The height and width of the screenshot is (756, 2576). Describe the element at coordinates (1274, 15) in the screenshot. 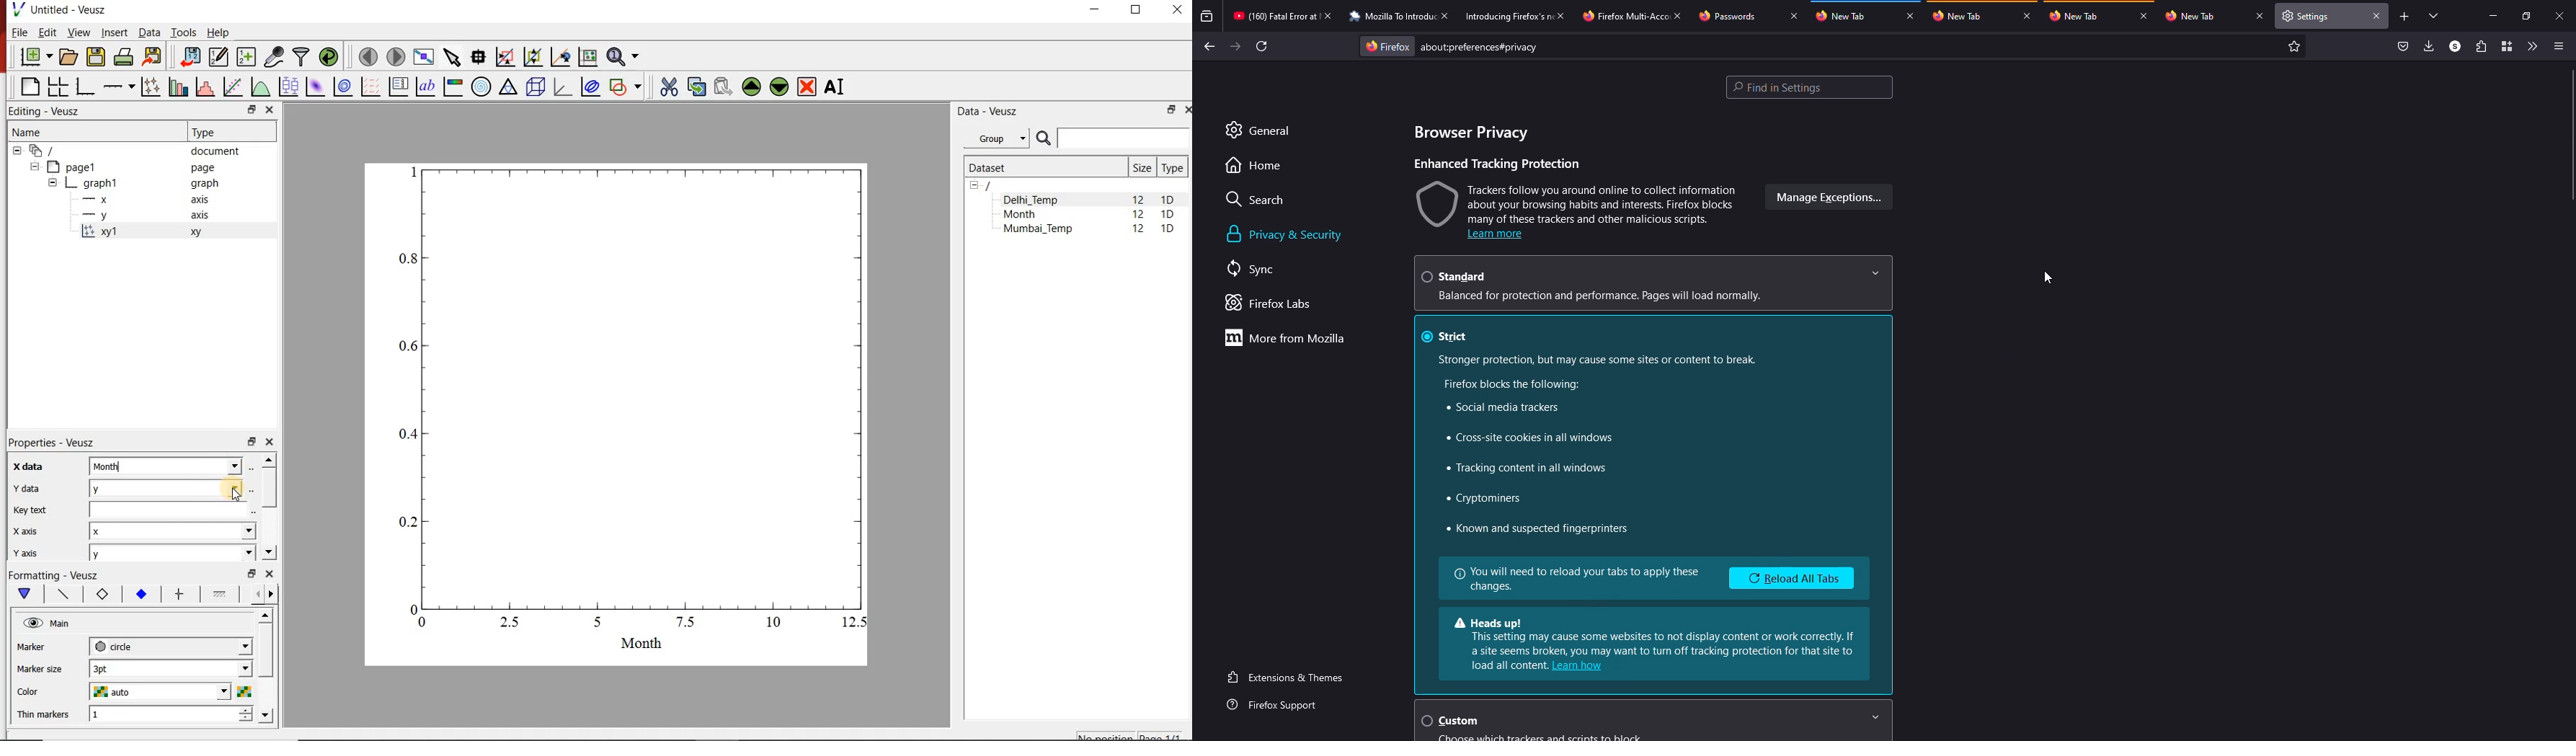

I see `tab` at that location.